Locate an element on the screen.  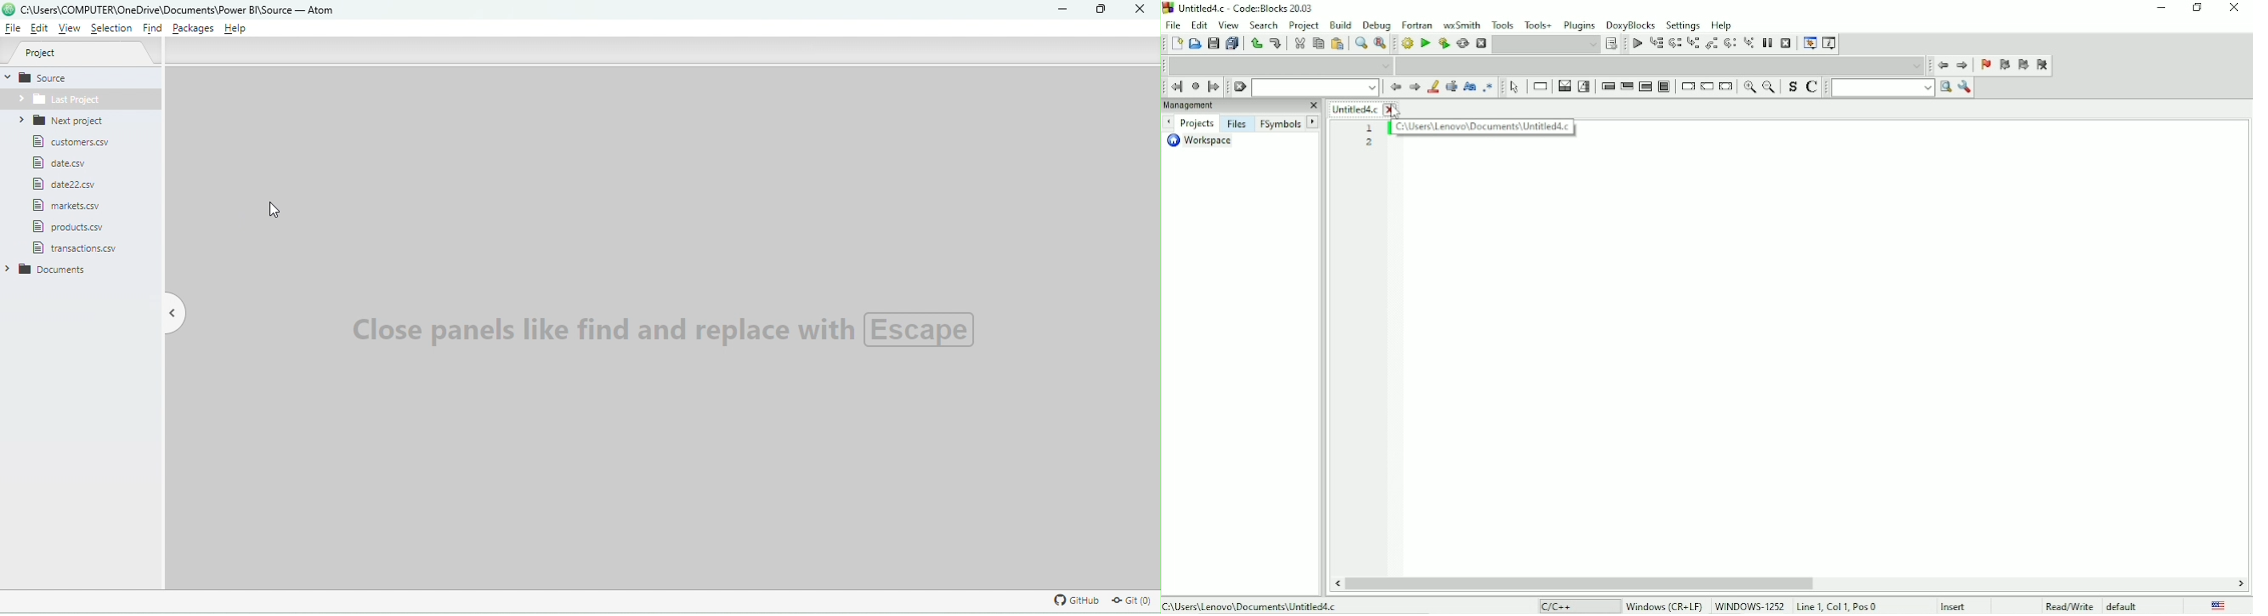
Jump forward is located at coordinates (1963, 65).